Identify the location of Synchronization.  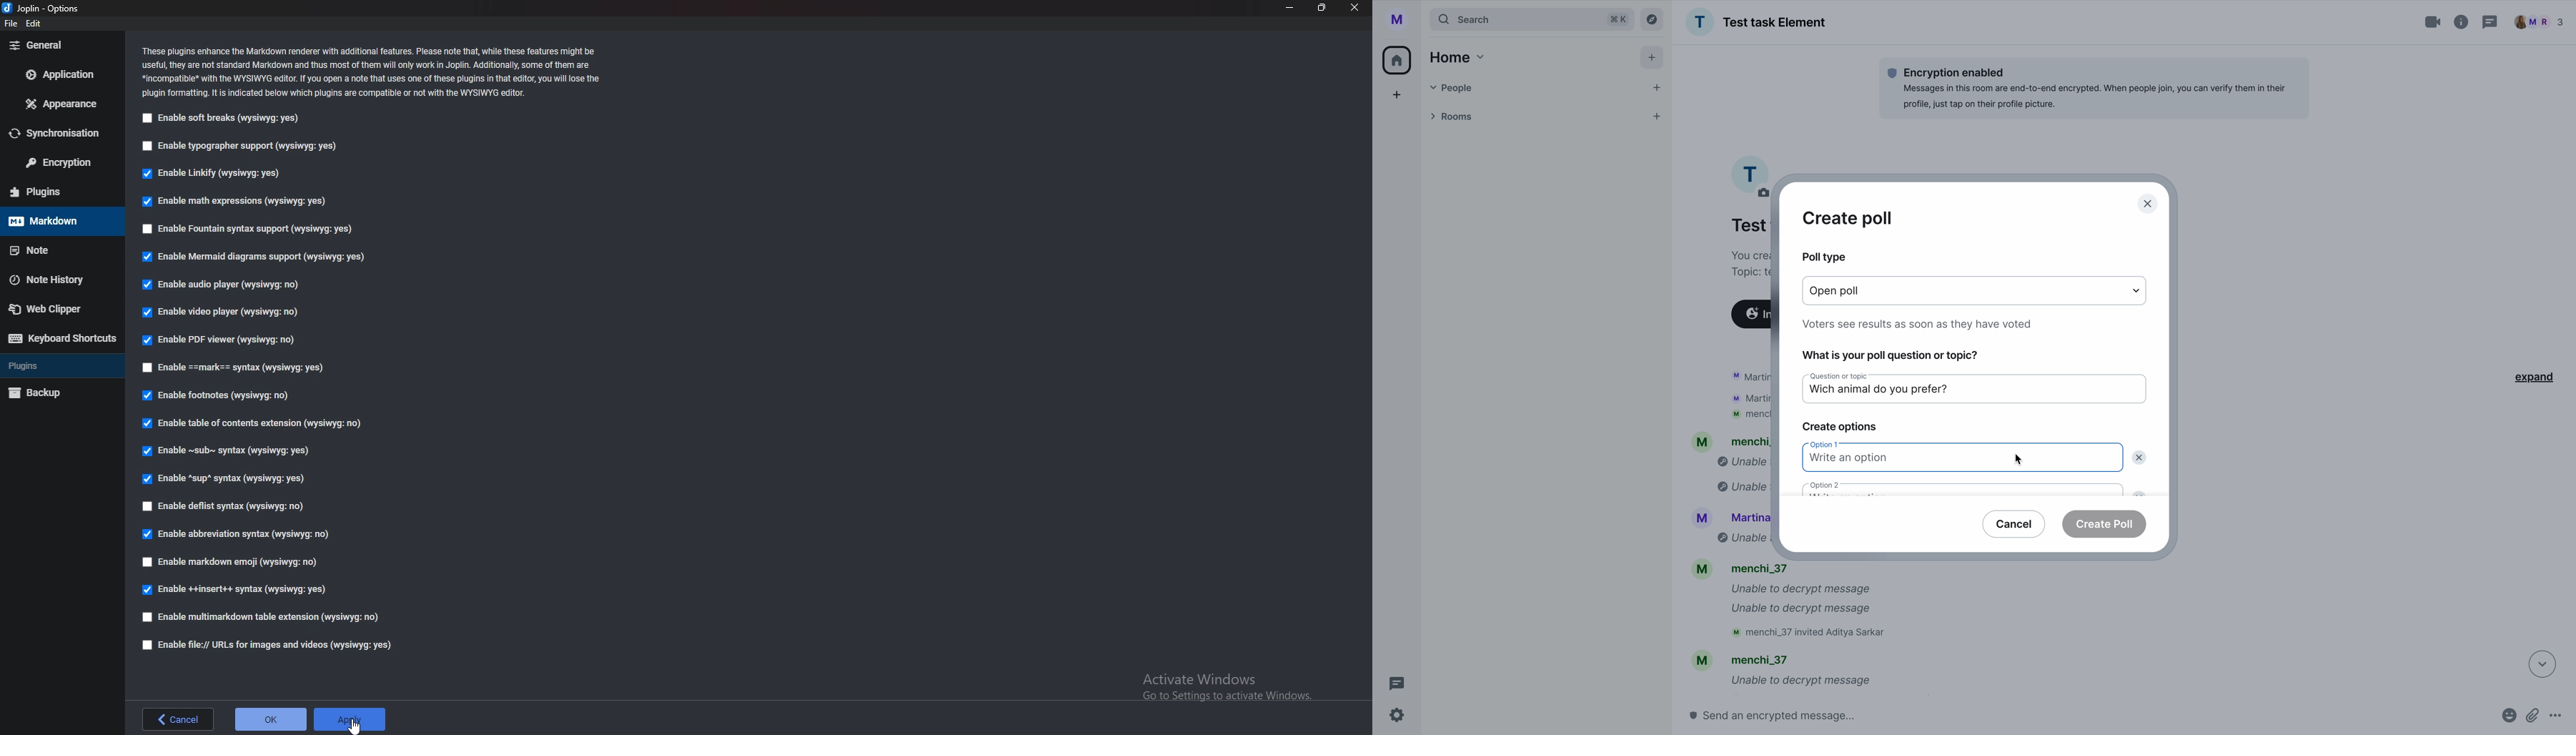
(60, 132).